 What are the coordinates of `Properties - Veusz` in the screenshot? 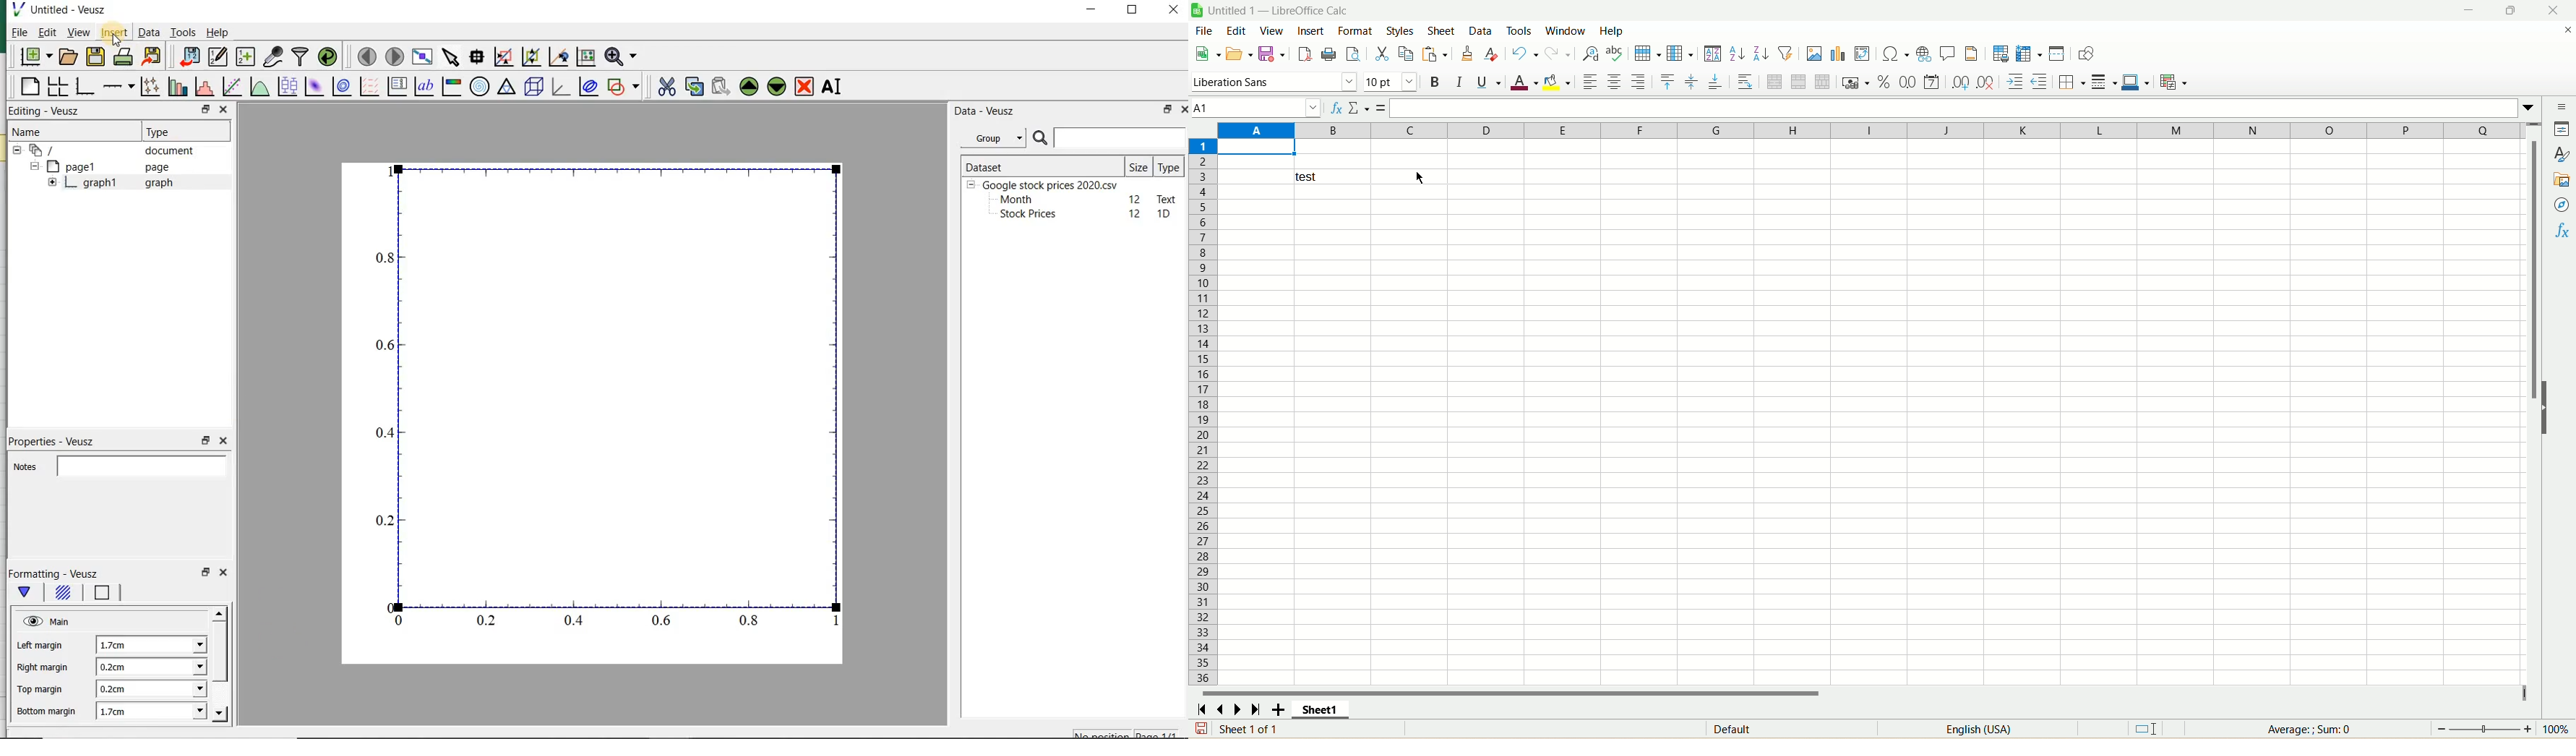 It's located at (53, 440).